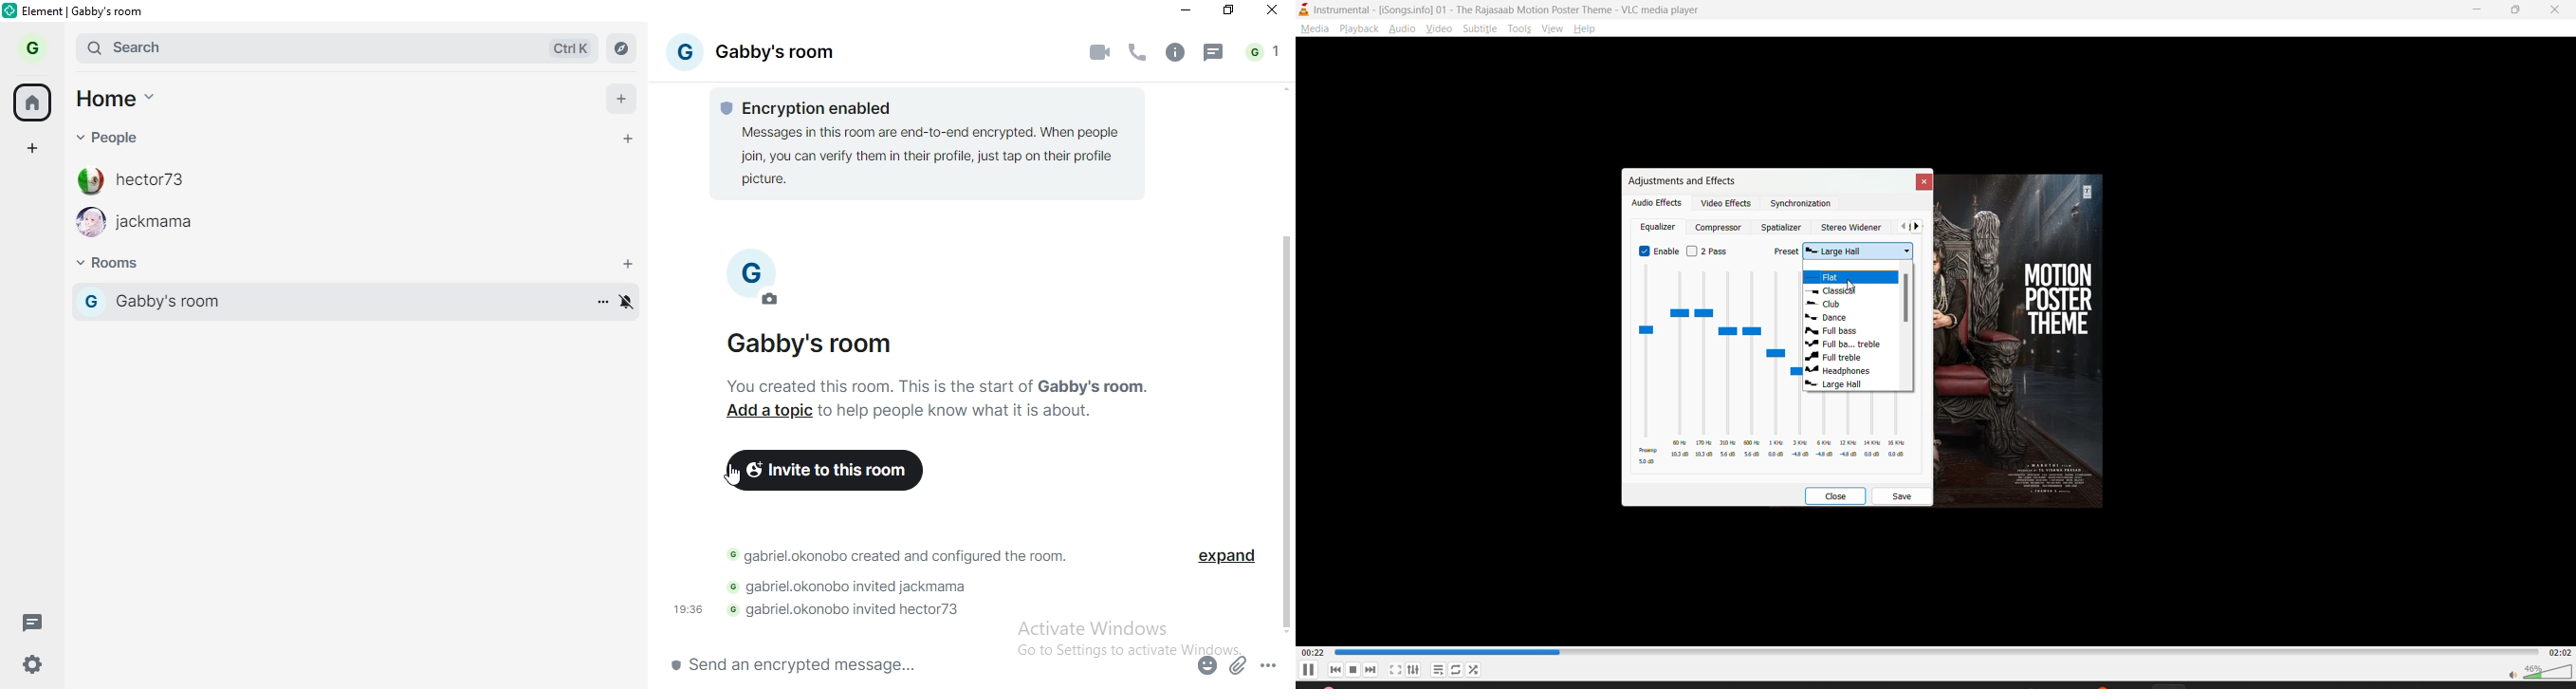 Image resolution: width=2576 pixels, height=700 pixels. I want to click on text 2, so click(902, 556).